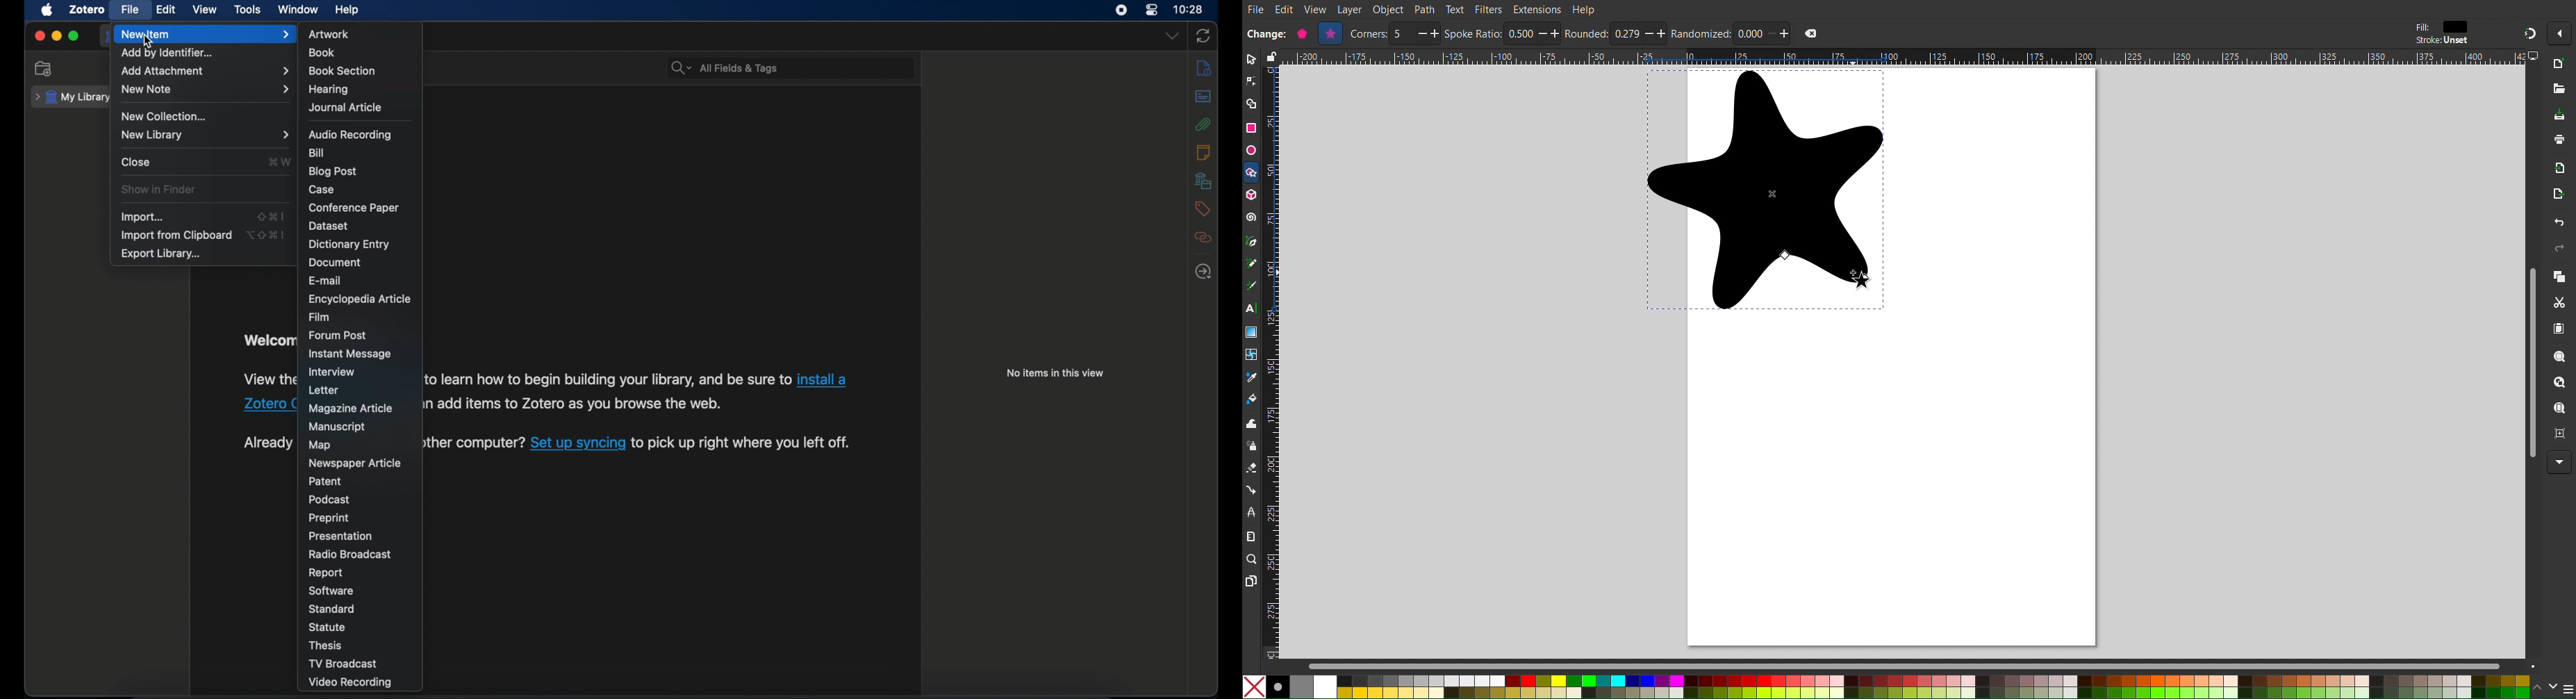 The image size is (2576, 700). I want to click on documents, so click(337, 261).